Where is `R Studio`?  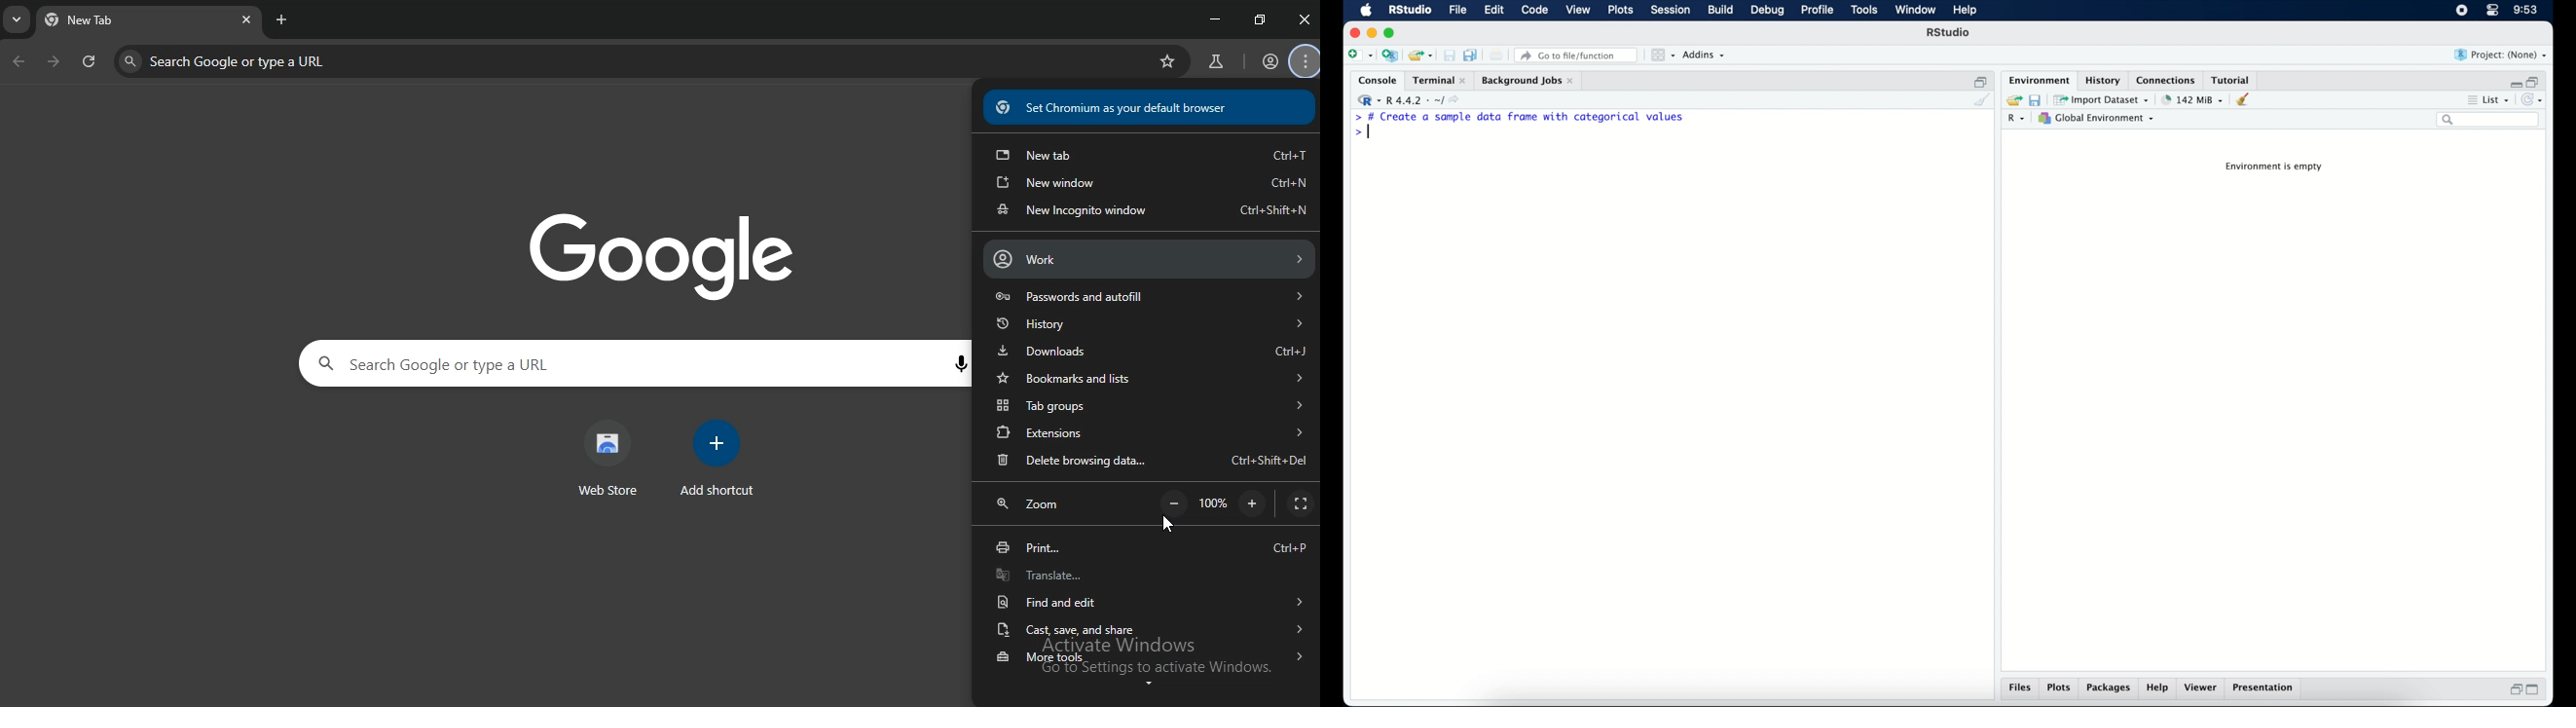
R Studio is located at coordinates (1950, 33).